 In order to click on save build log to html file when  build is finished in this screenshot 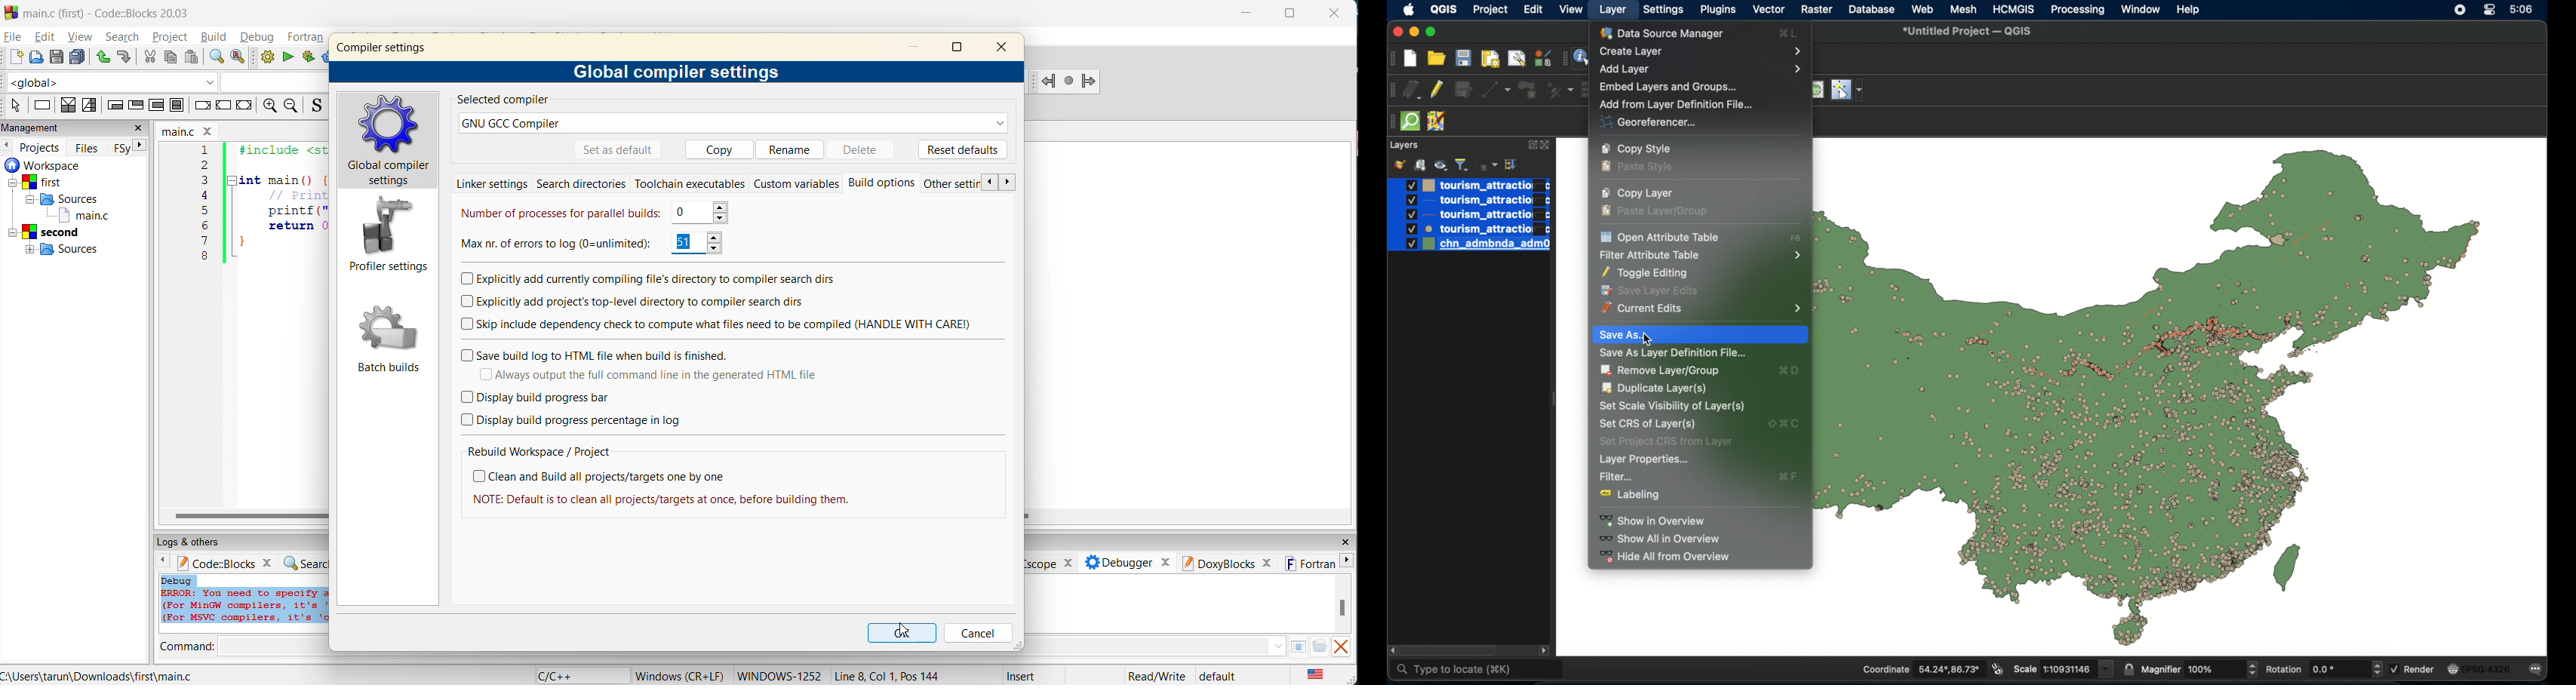, I will do `click(596, 355)`.